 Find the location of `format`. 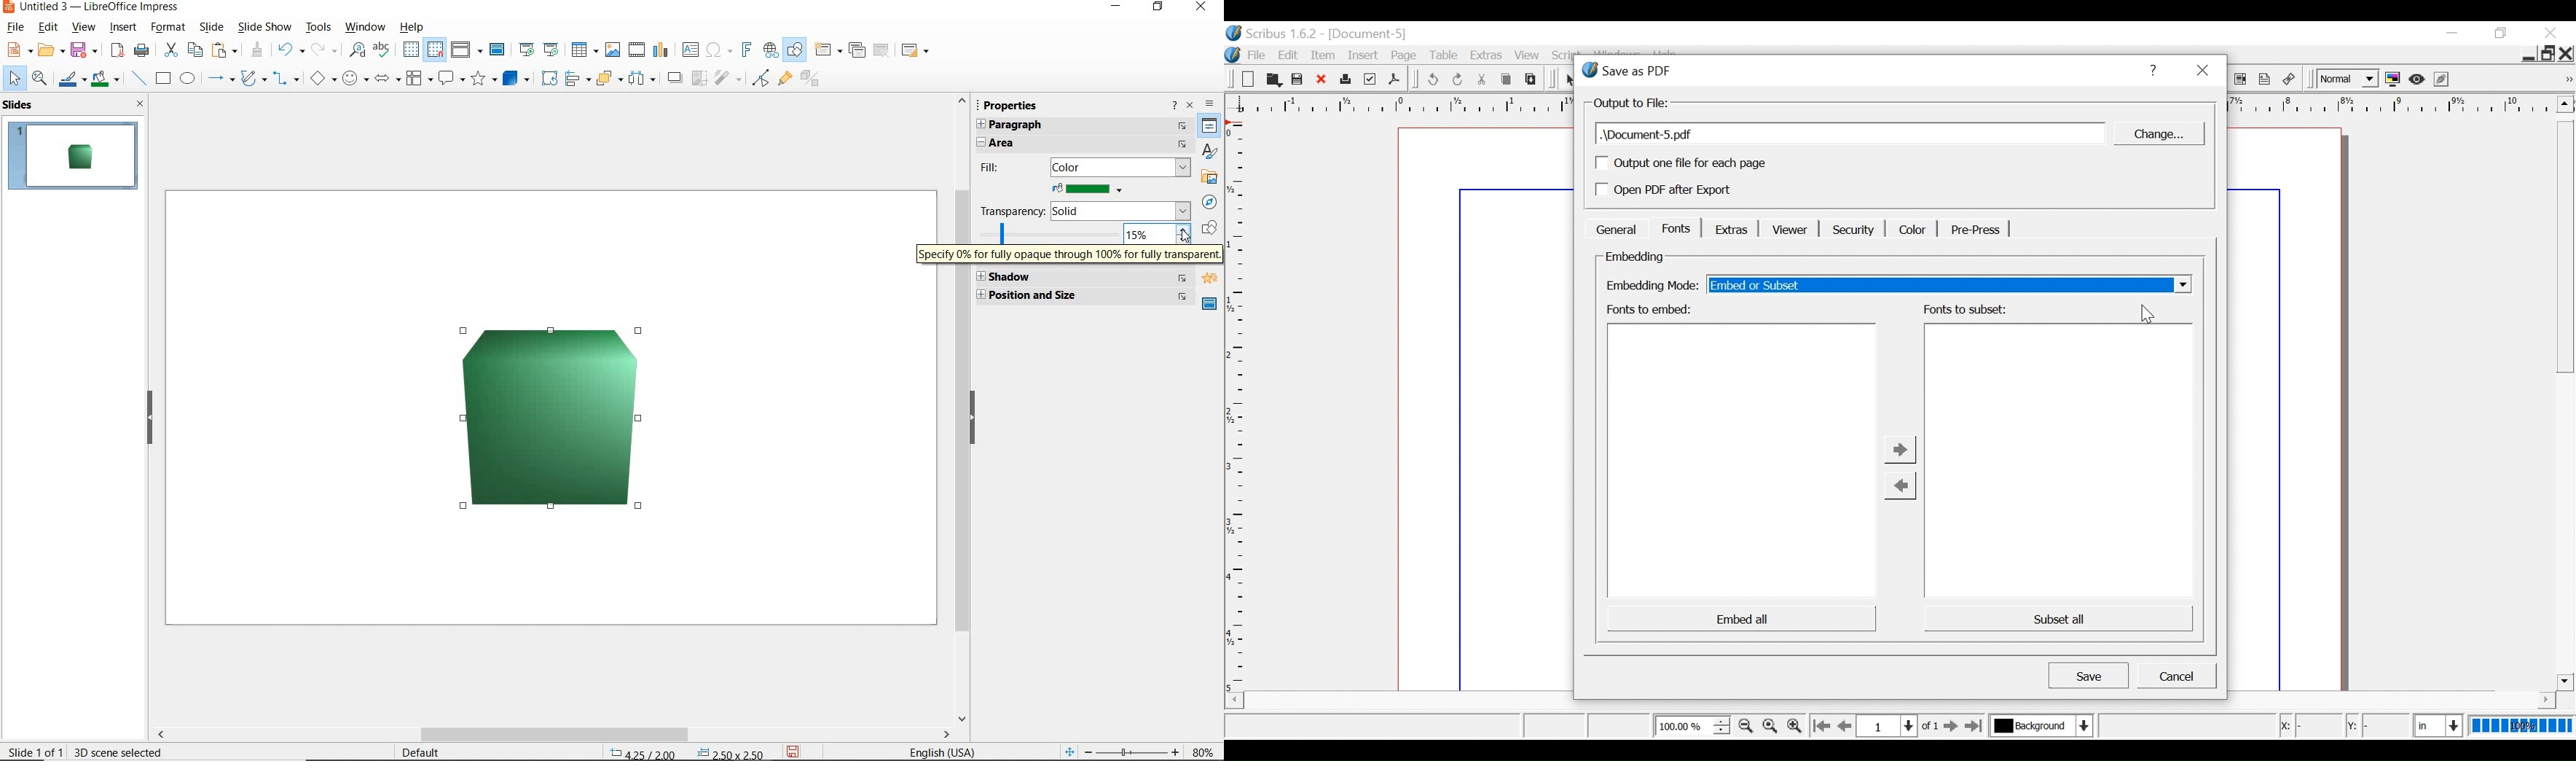

format is located at coordinates (169, 27).